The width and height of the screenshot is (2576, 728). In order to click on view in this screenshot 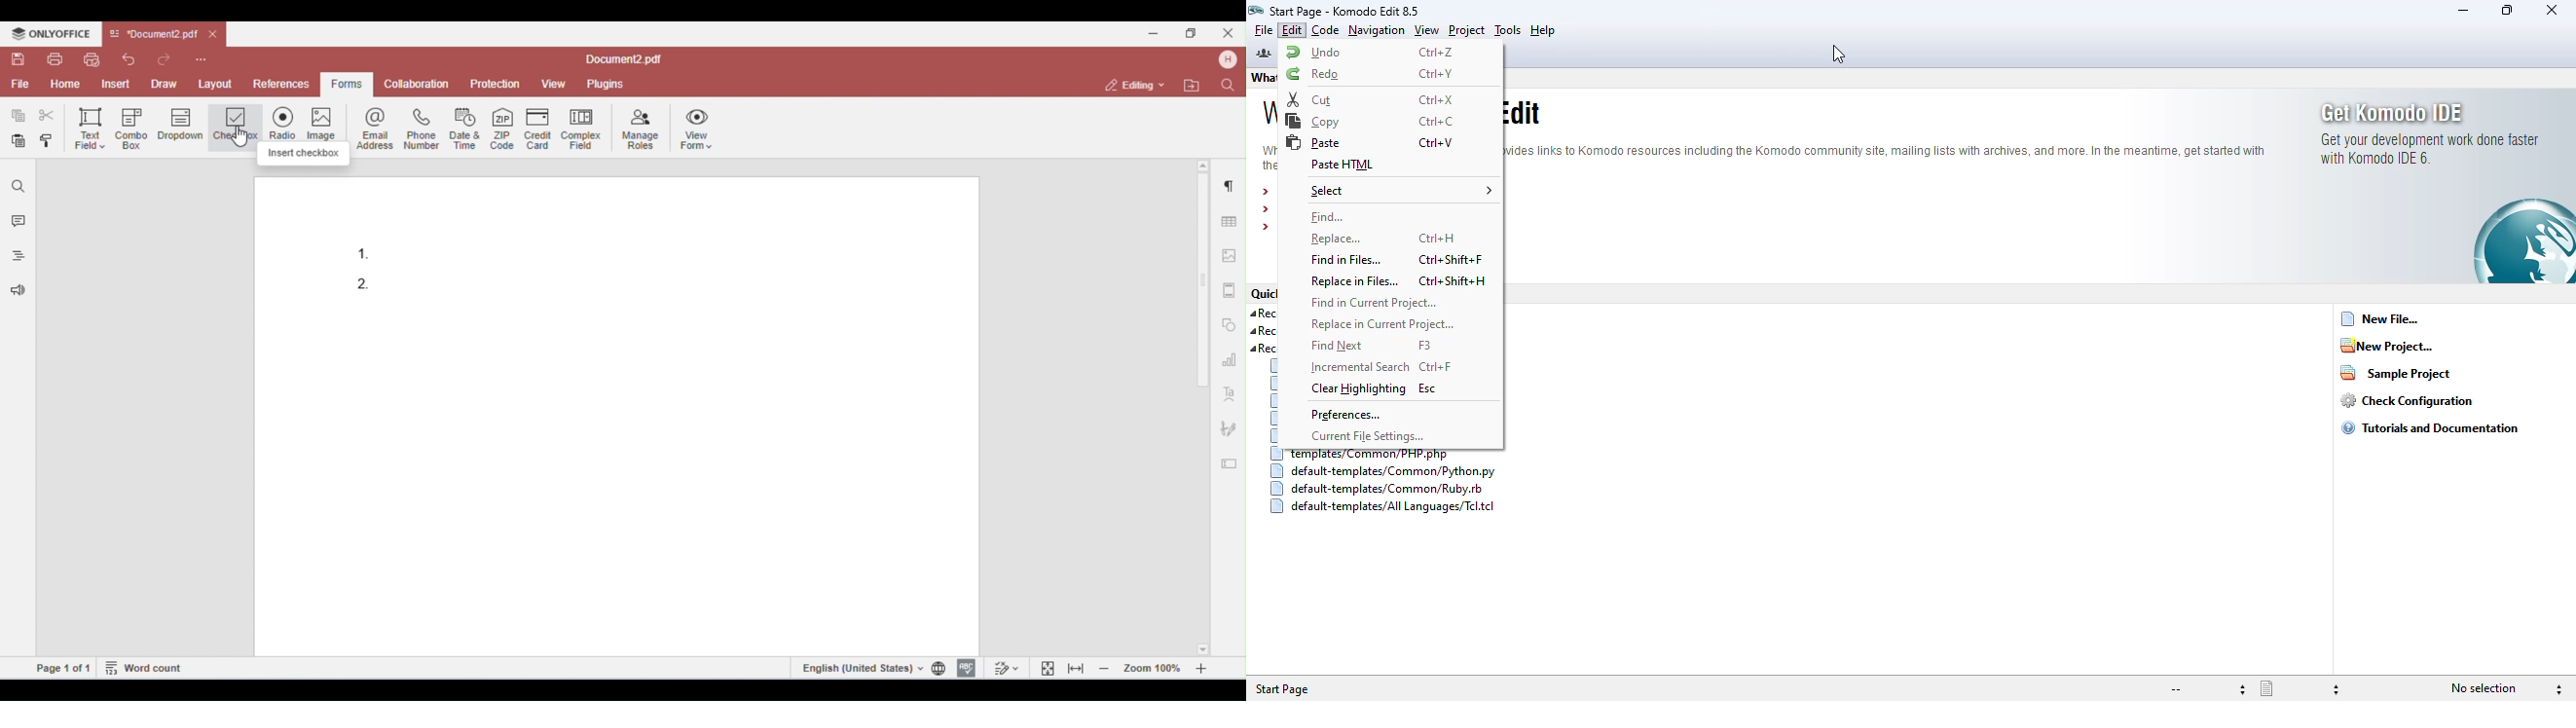, I will do `click(1426, 30)`.